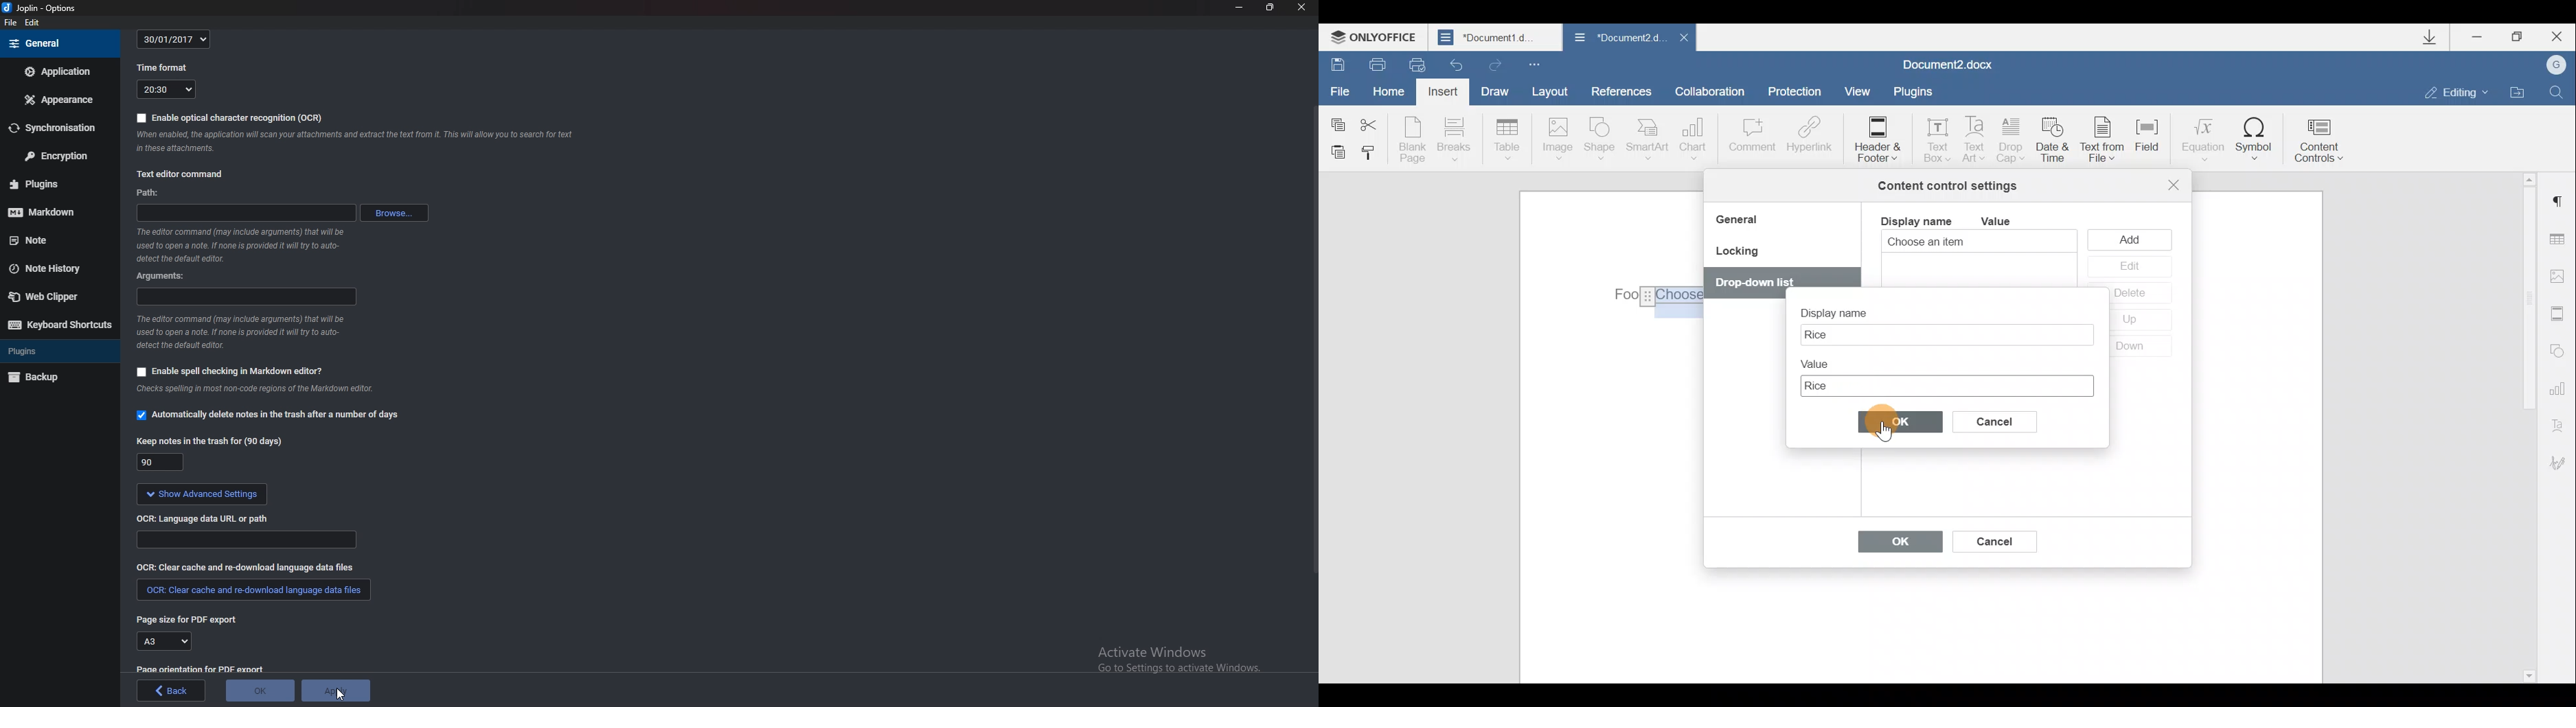 The image size is (2576, 728). I want to click on Table, so click(1508, 141).